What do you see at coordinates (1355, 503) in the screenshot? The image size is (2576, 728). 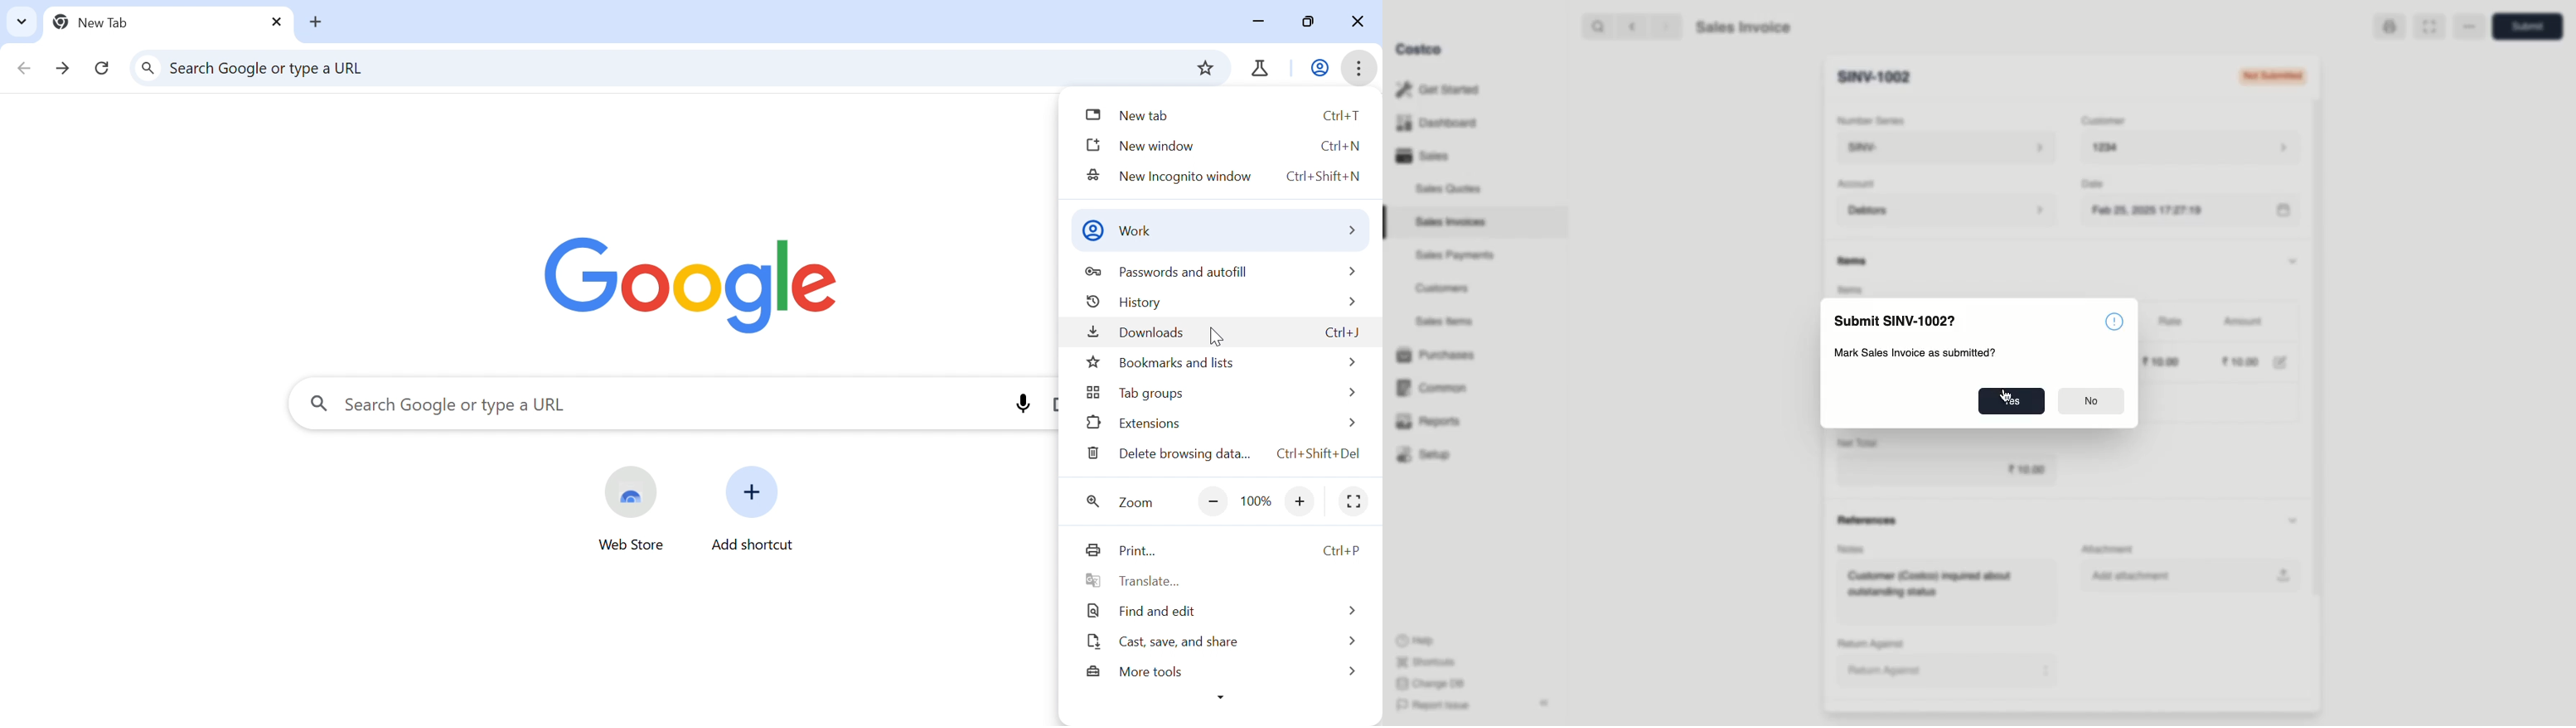 I see `Fullscreen` at bounding box center [1355, 503].